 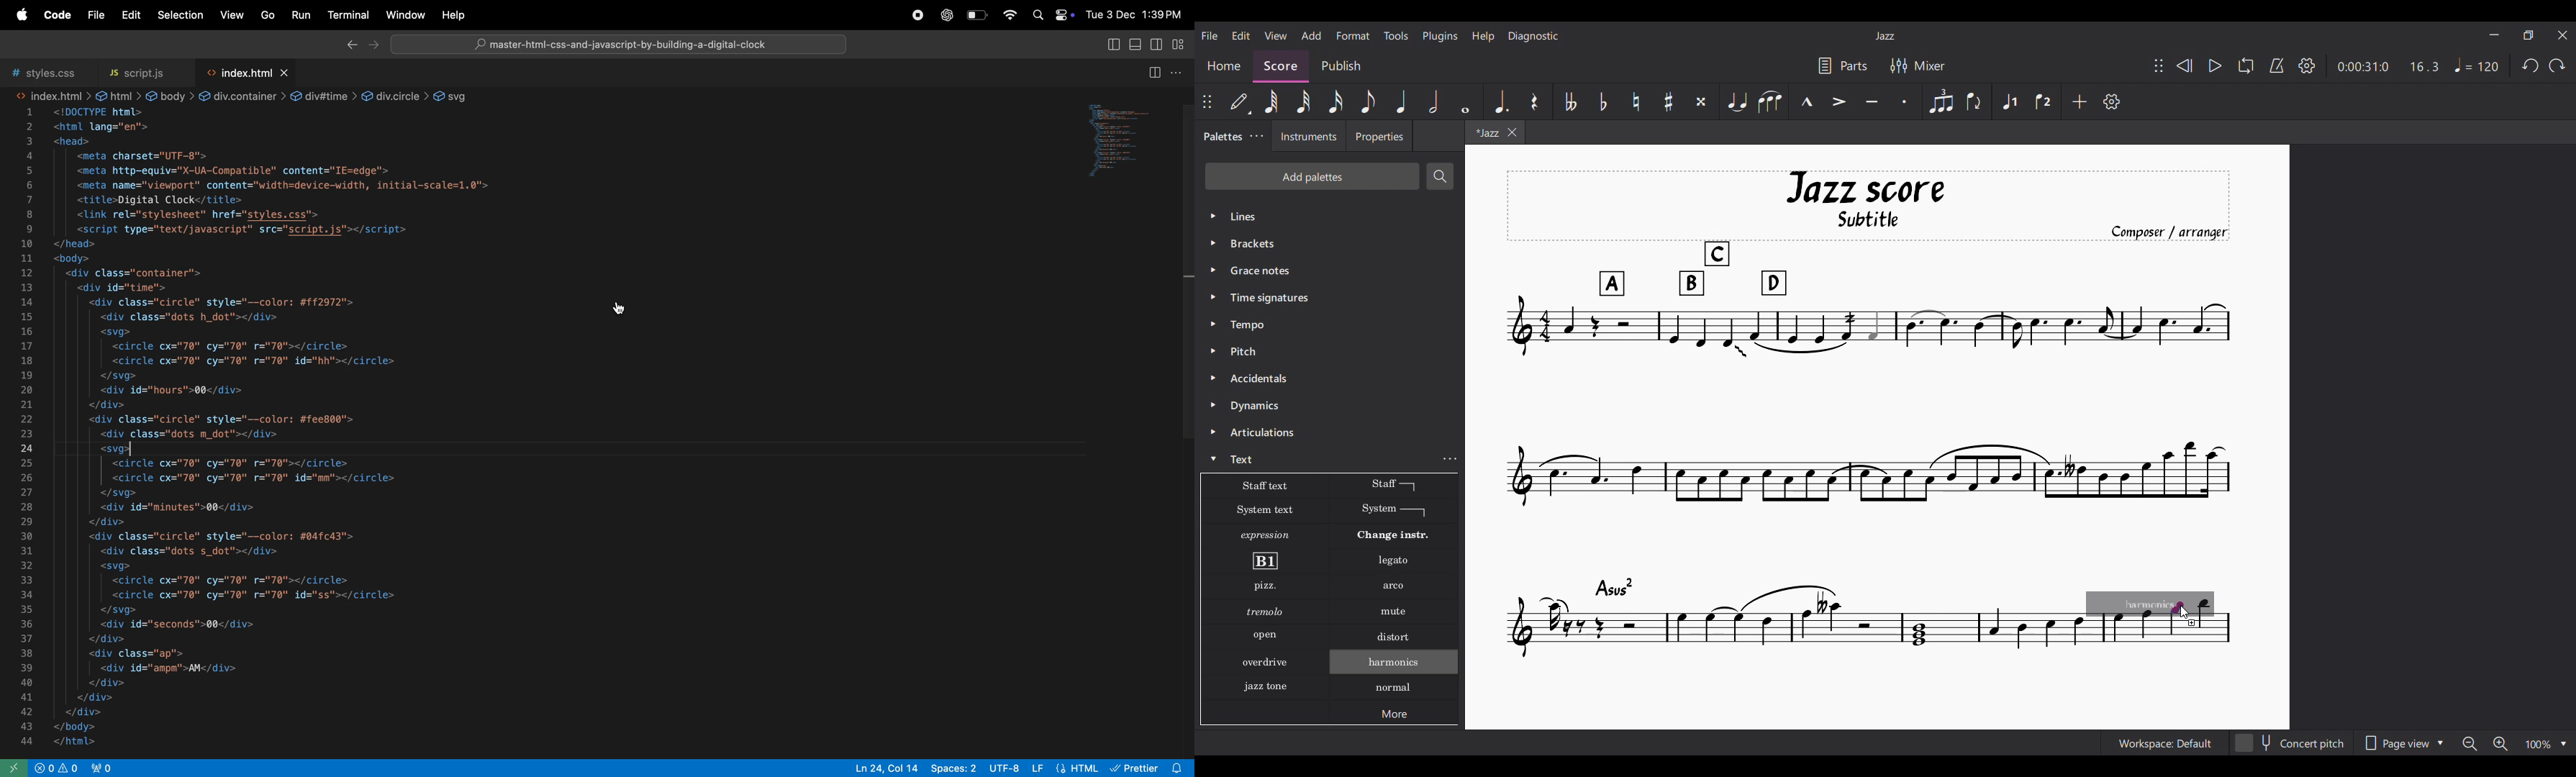 What do you see at coordinates (1215, 338) in the screenshot?
I see `Expand` at bounding box center [1215, 338].